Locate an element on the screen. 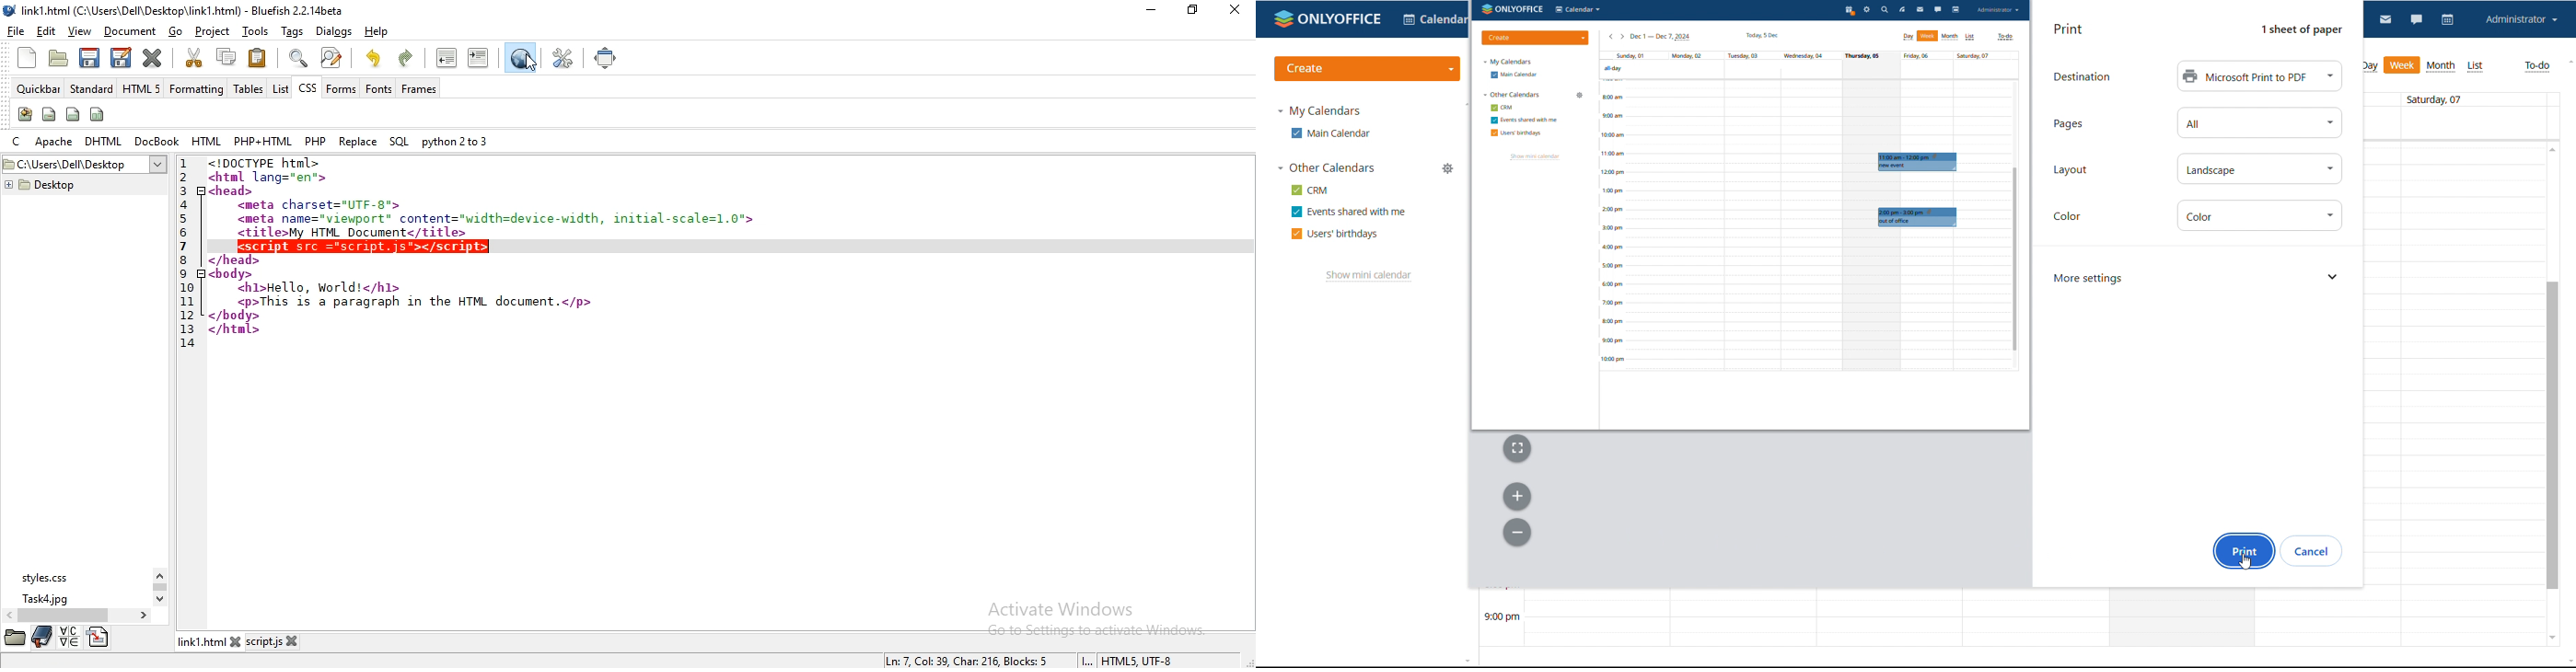 The width and height of the screenshot is (2576, 672). days is located at coordinates (2456, 100).